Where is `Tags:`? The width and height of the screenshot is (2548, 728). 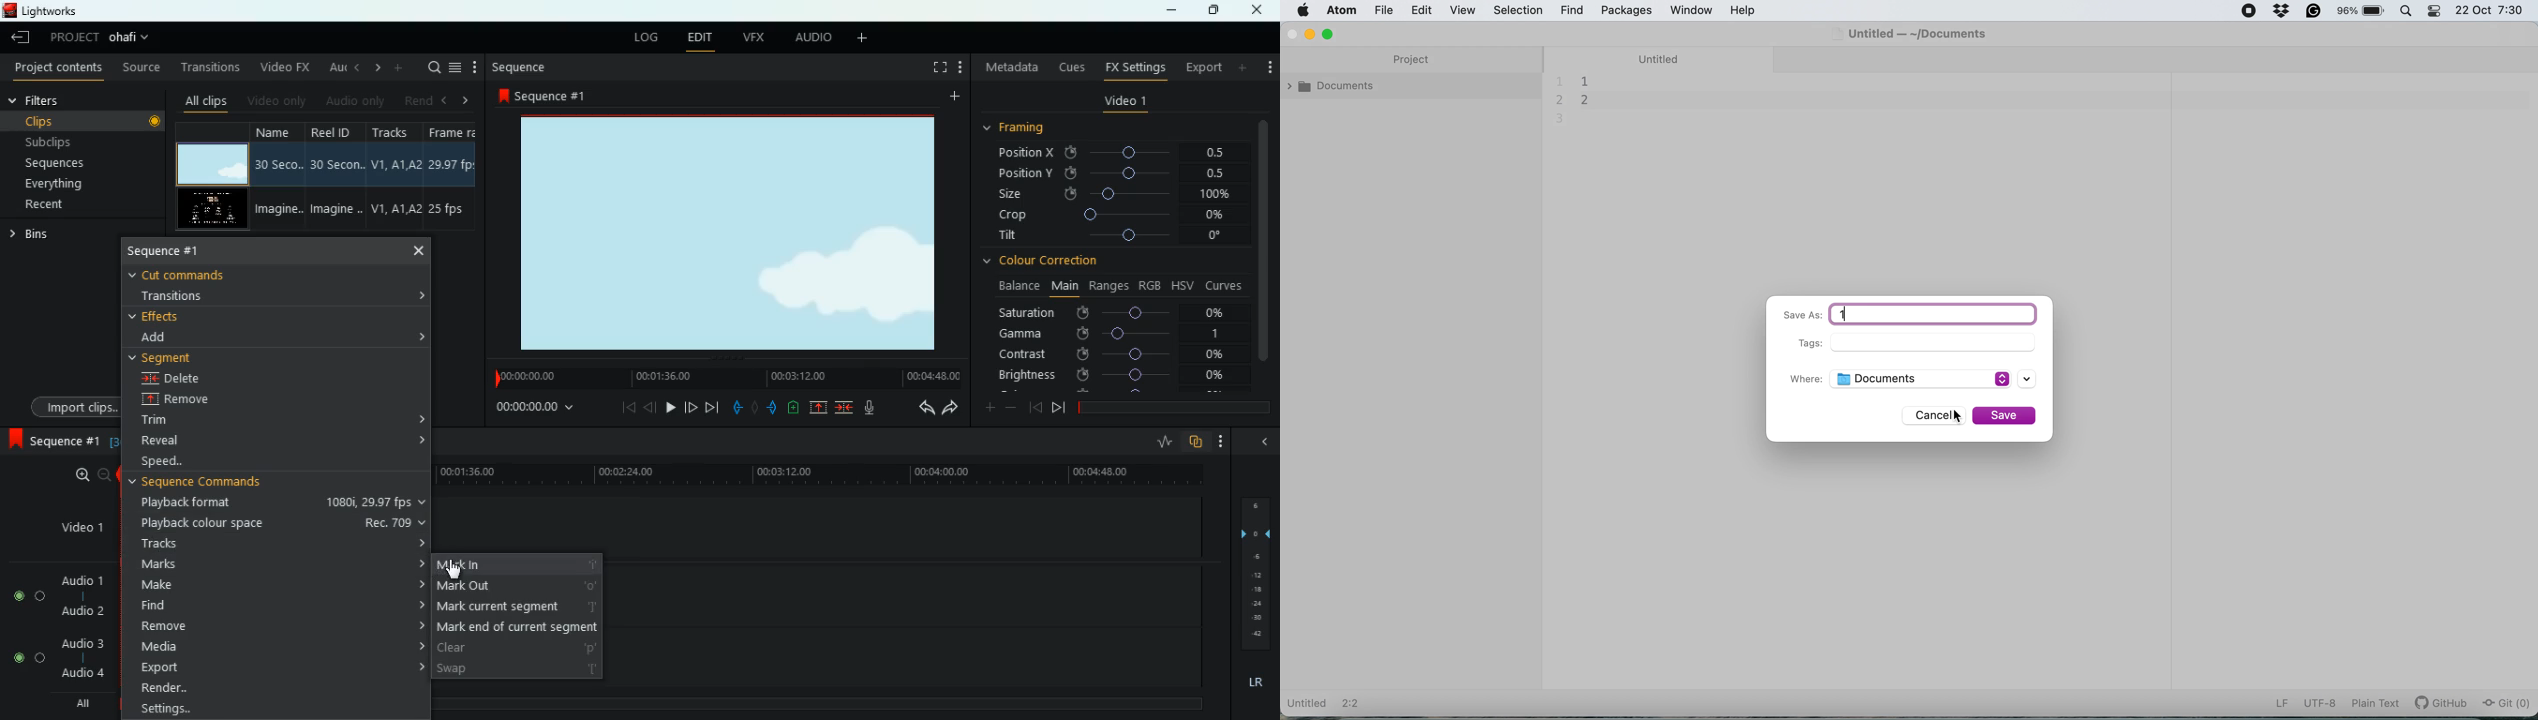 Tags: is located at coordinates (1802, 343).